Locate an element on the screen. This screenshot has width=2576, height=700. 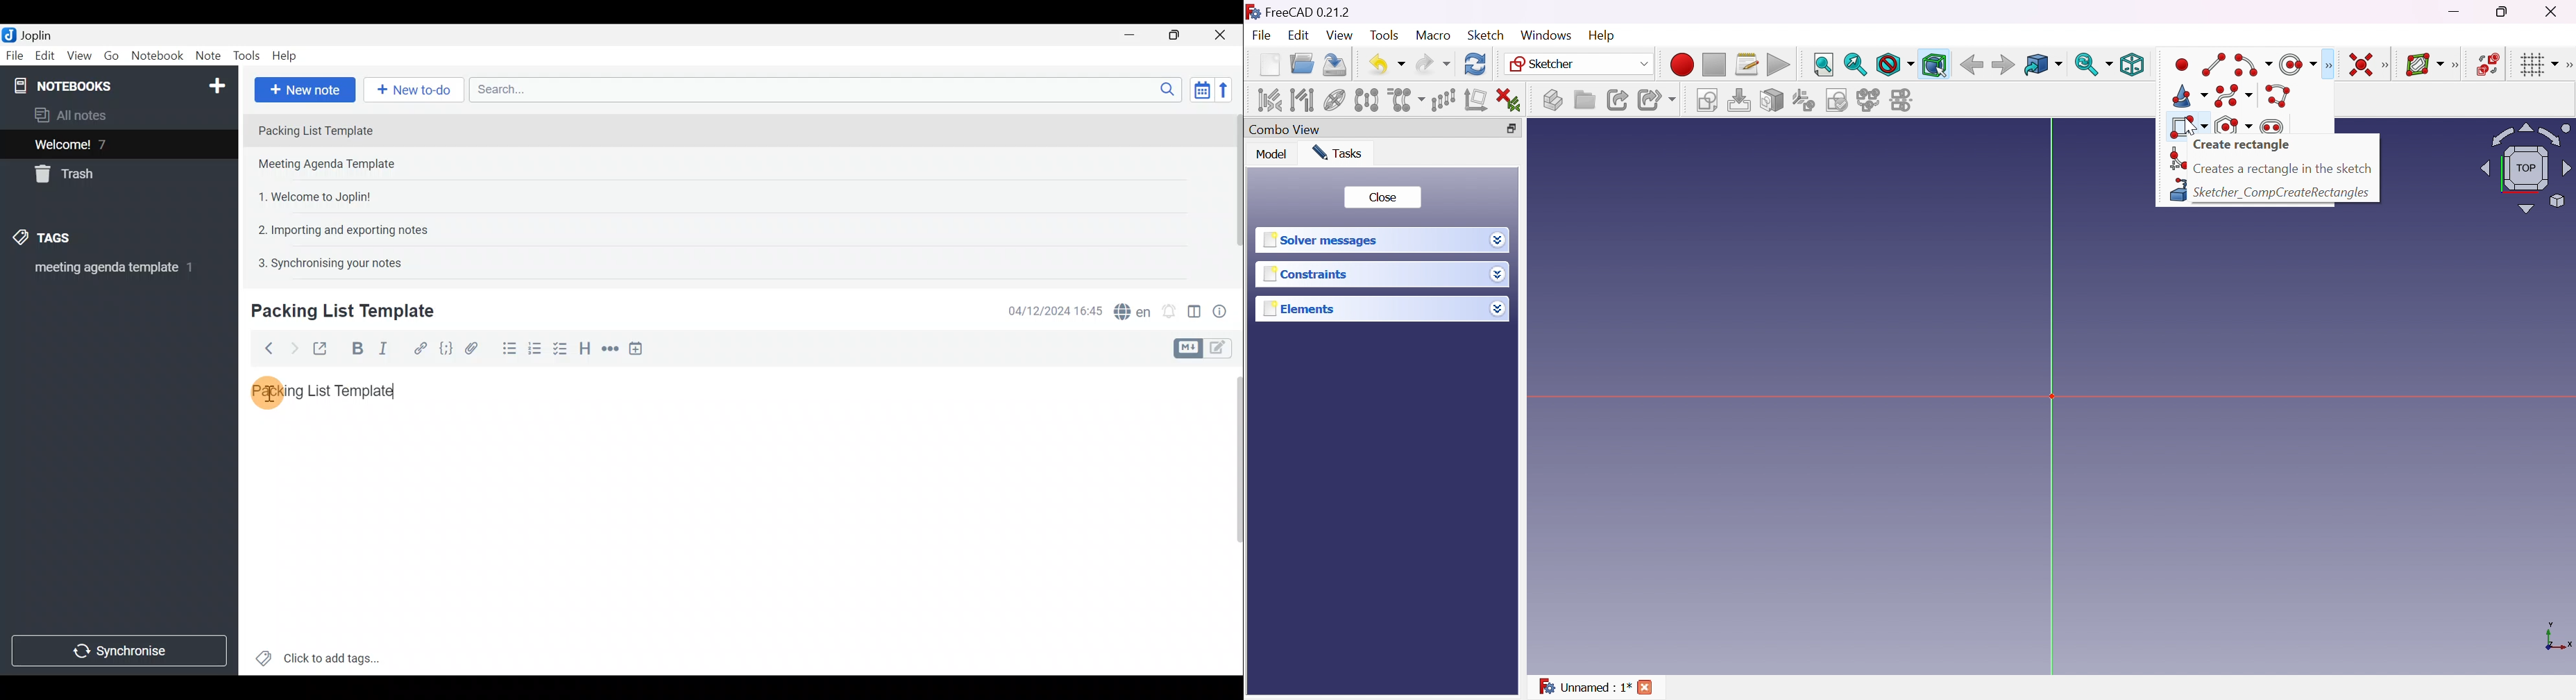
Horizontal rule is located at coordinates (608, 349).